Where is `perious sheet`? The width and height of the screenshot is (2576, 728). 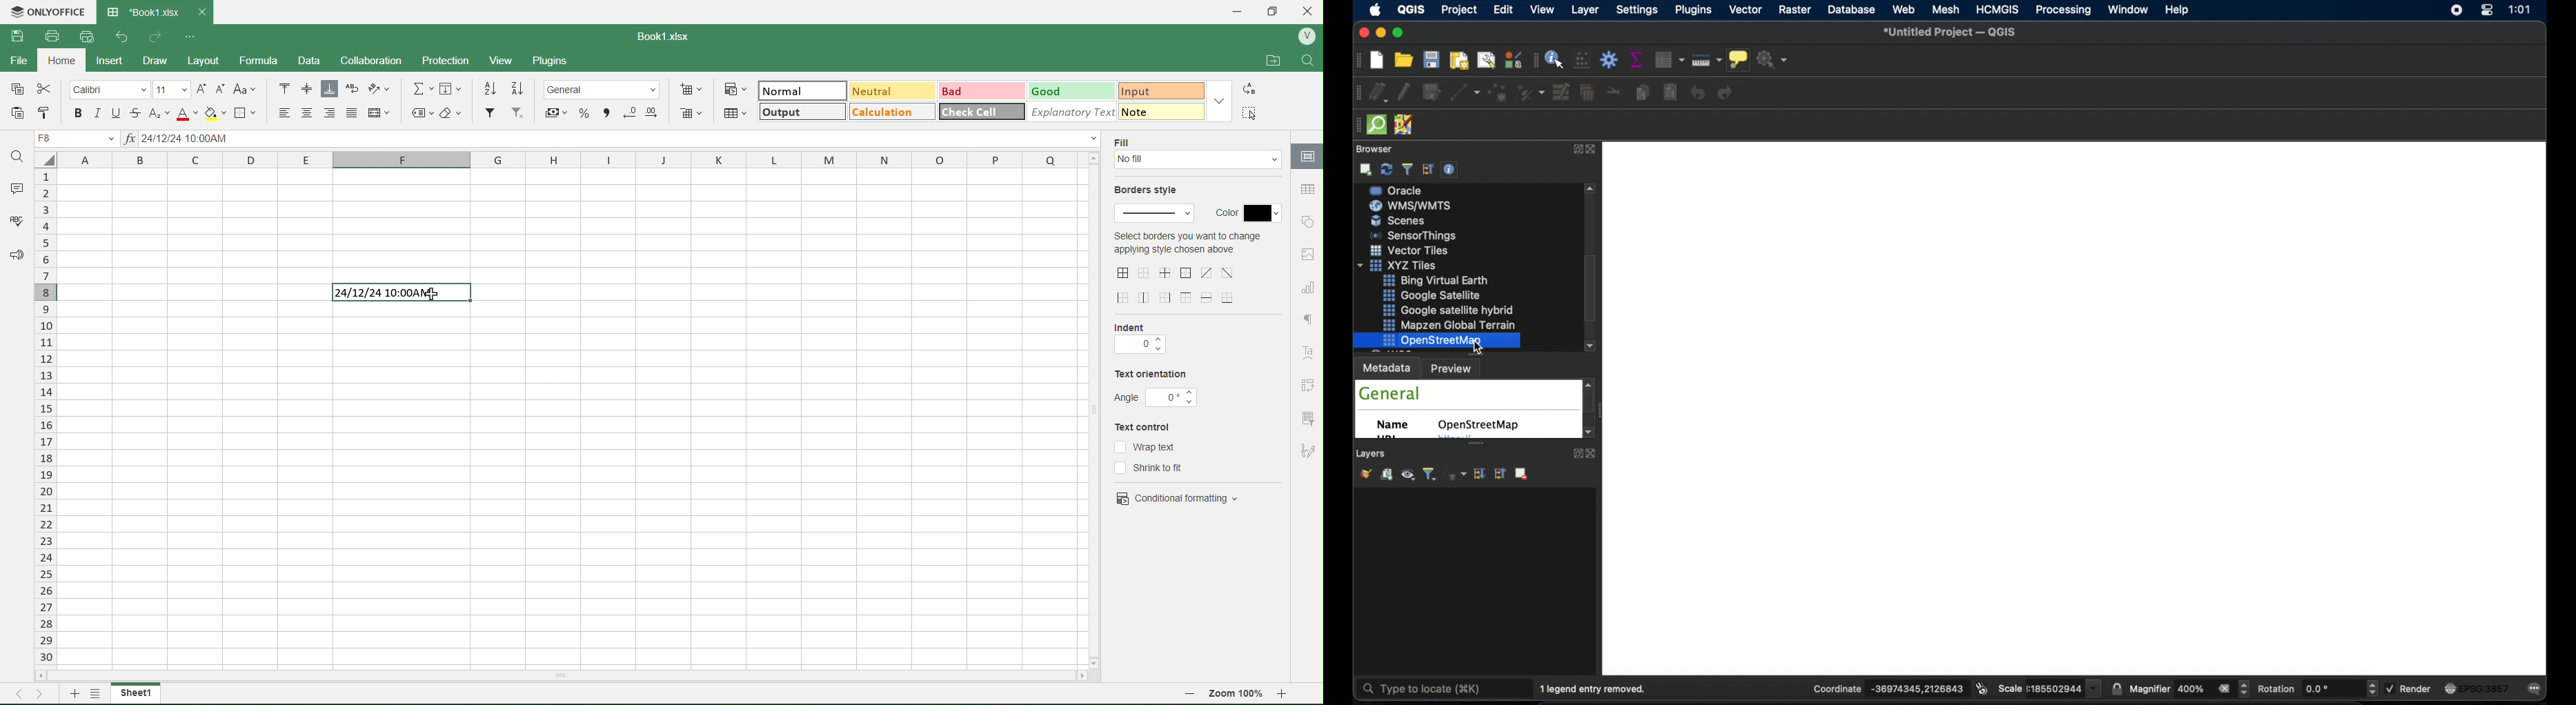
perious sheet is located at coordinates (23, 693).